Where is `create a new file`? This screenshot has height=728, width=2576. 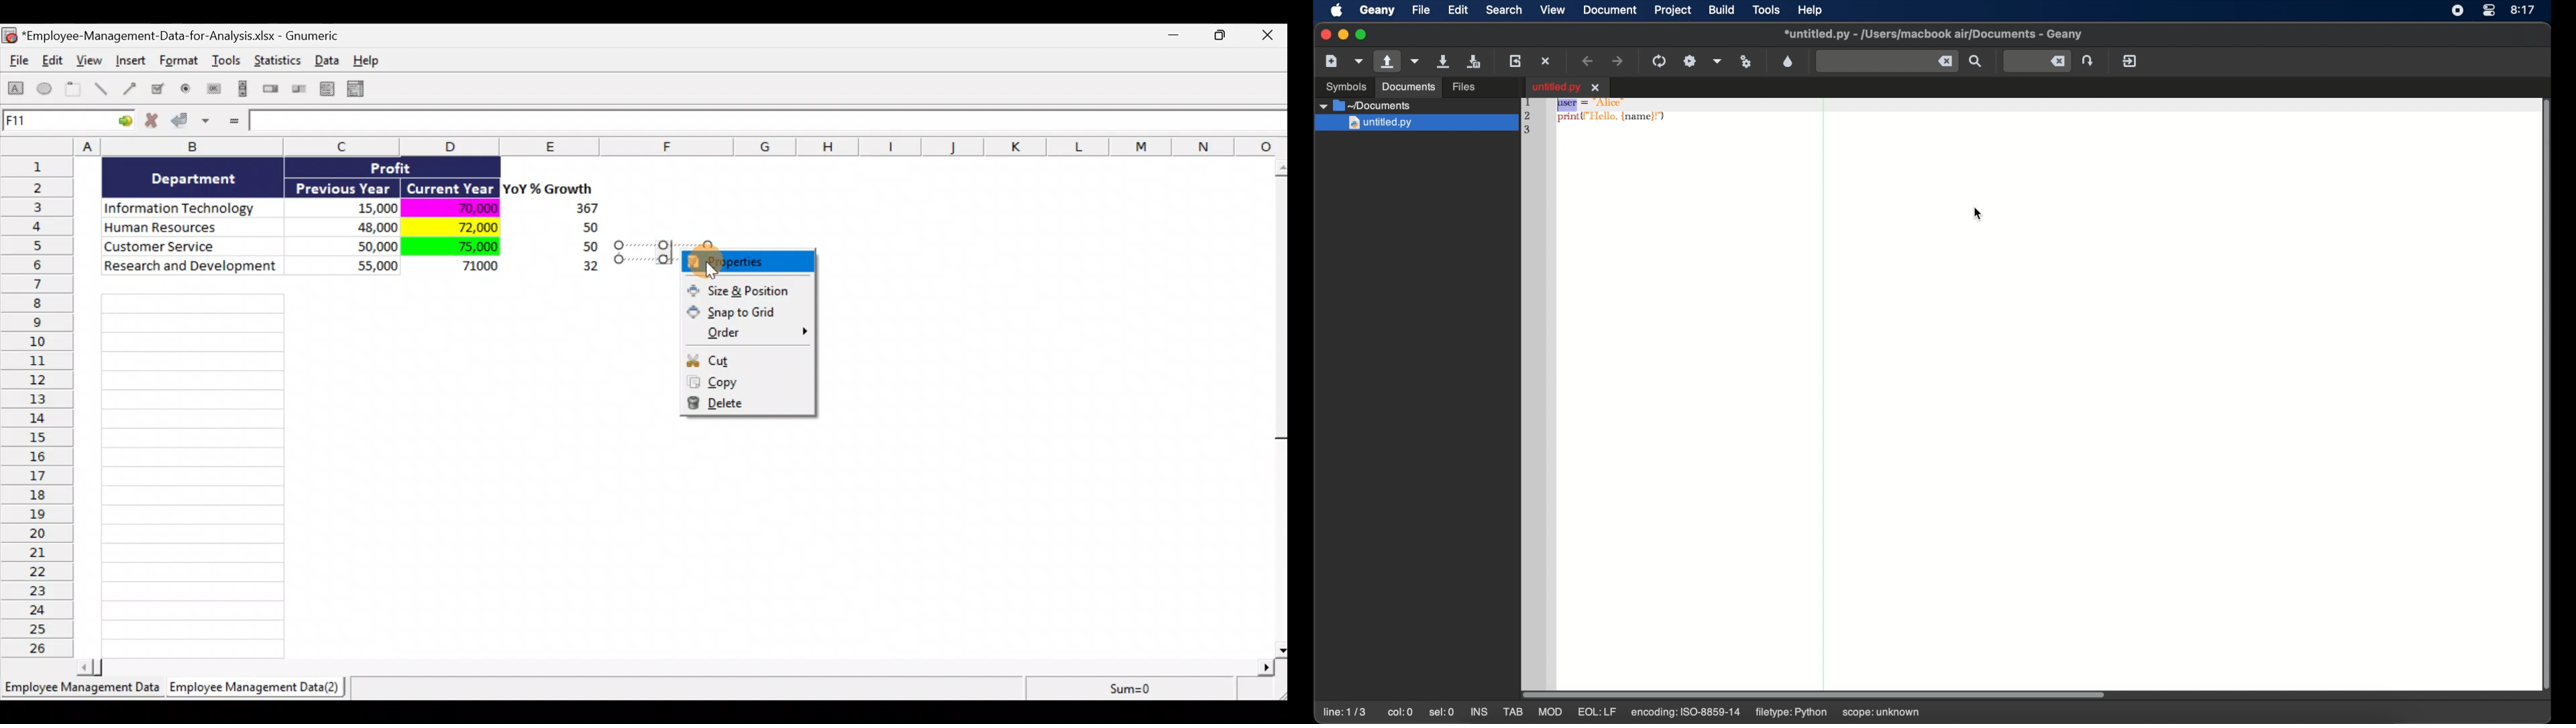 create a new file is located at coordinates (1332, 61).